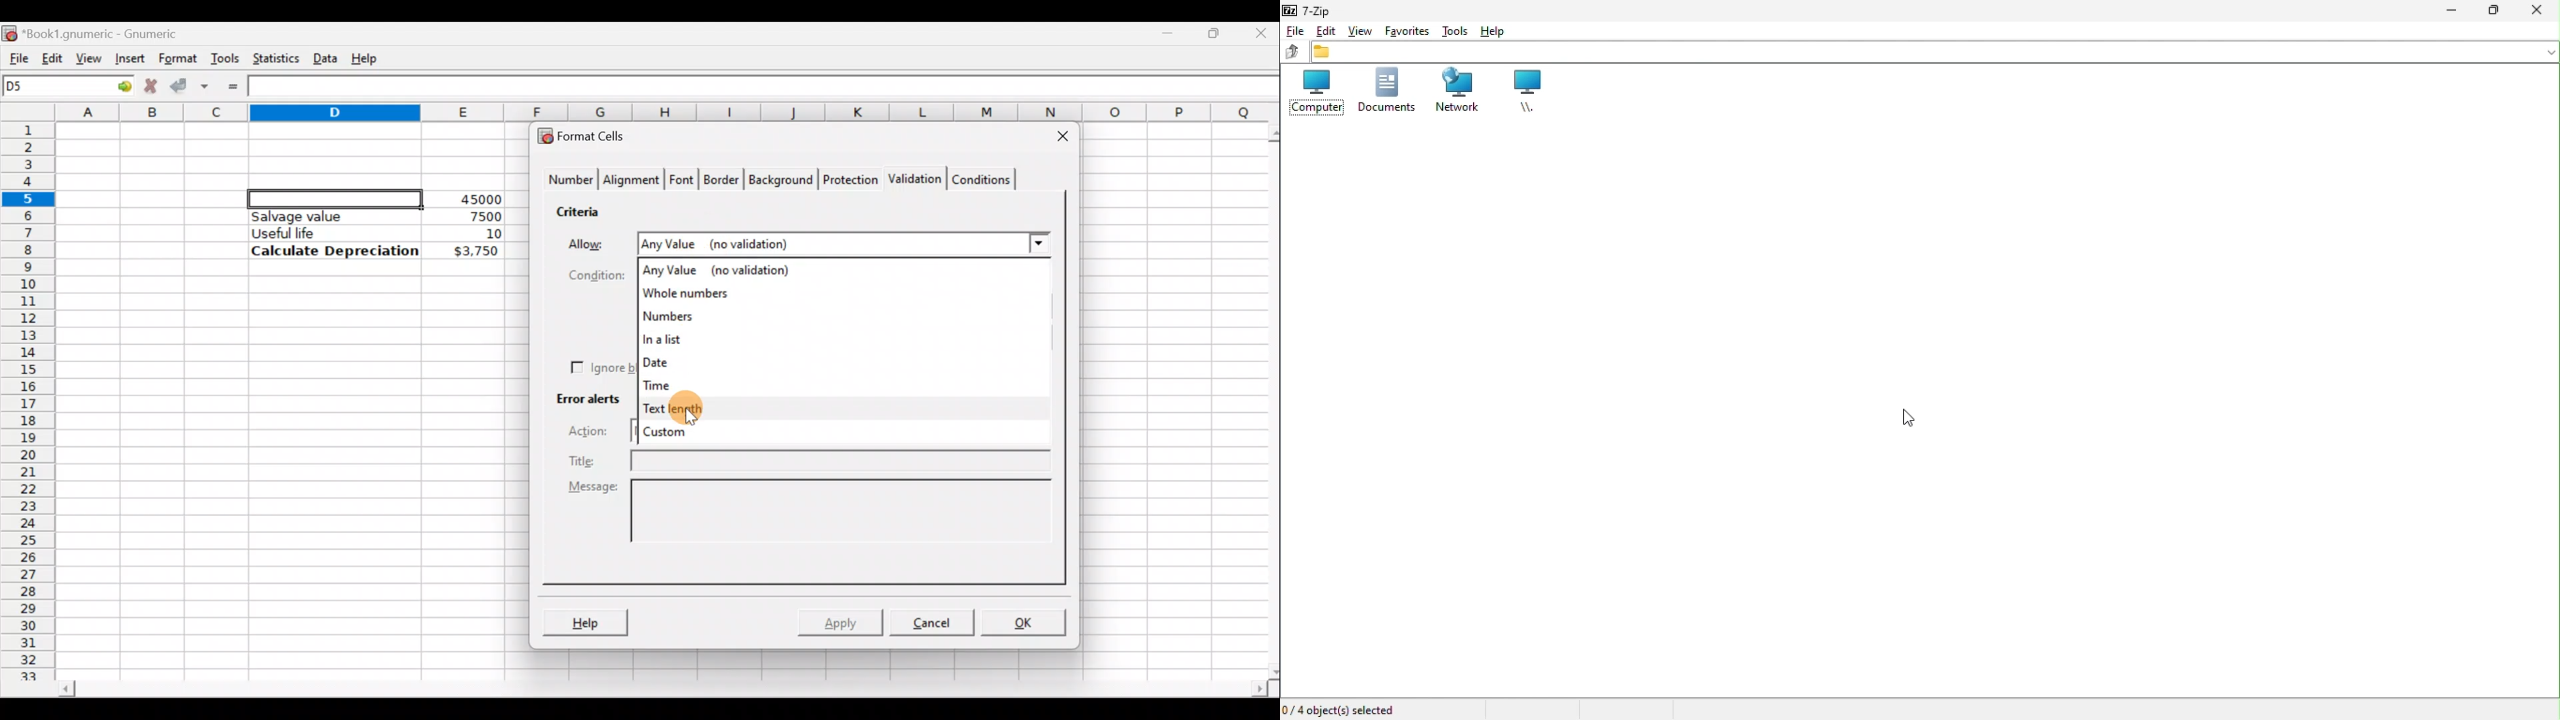 The image size is (2576, 728). What do you see at coordinates (477, 234) in the screenshot?
I see `10` at bounding box center [477, 234].